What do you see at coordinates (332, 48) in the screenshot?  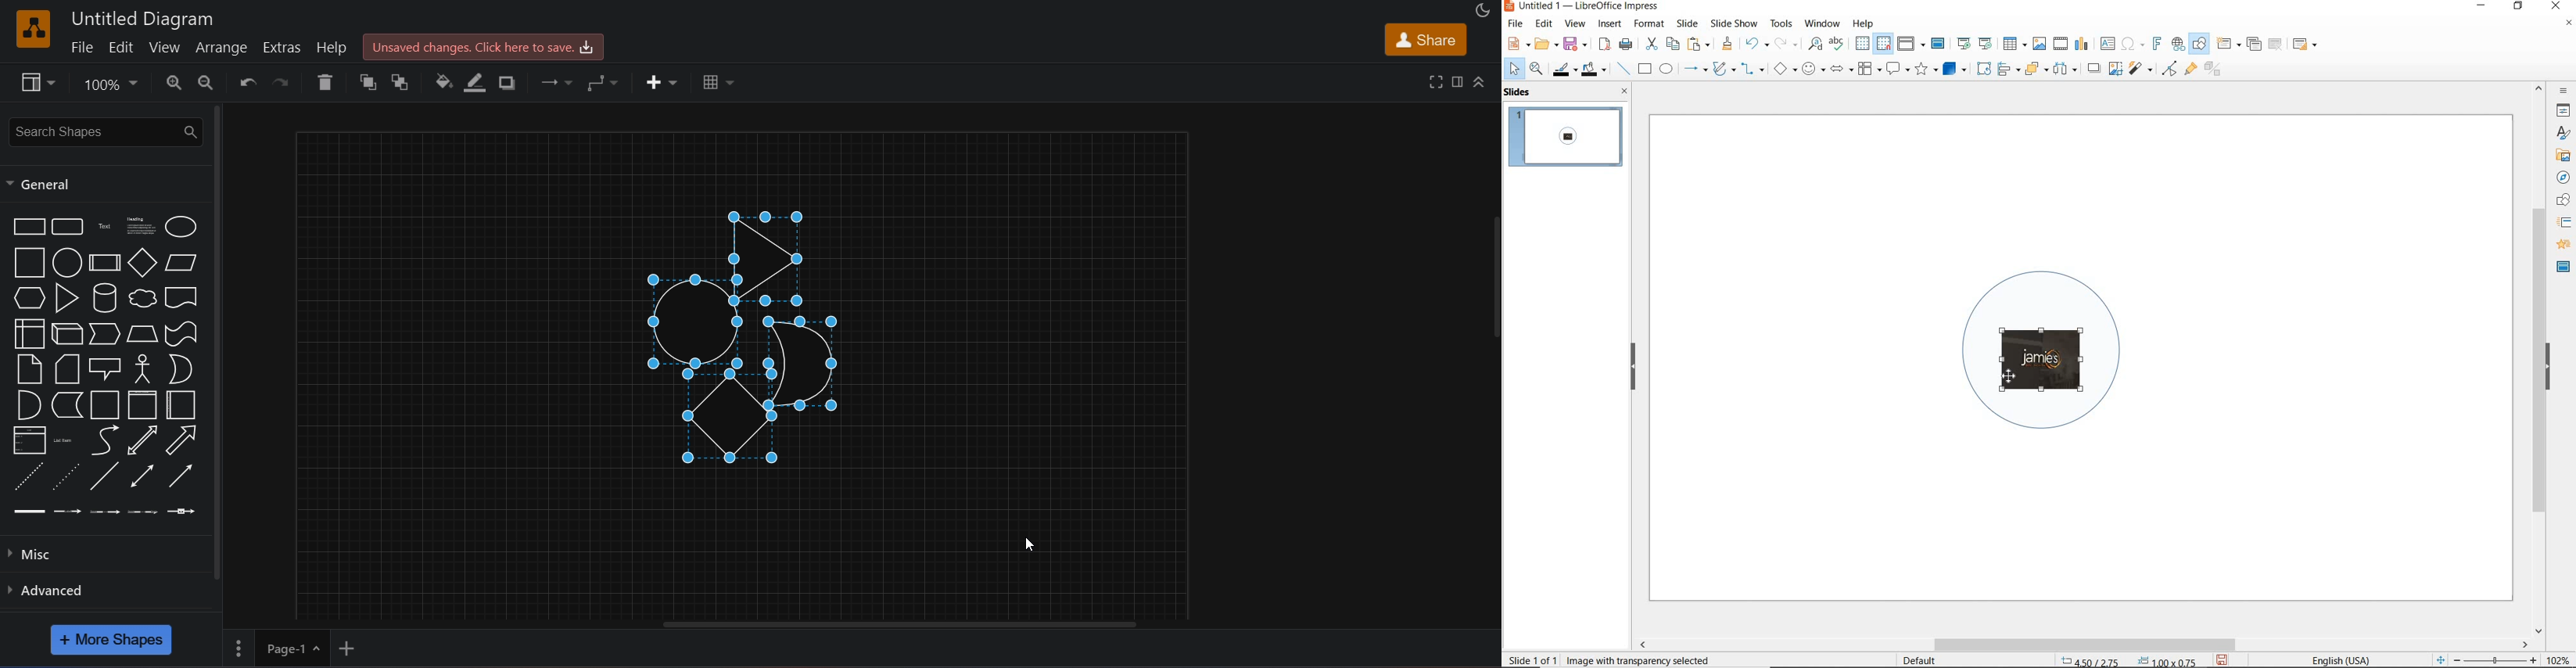 I see `help` at bounding box center [332, 48].